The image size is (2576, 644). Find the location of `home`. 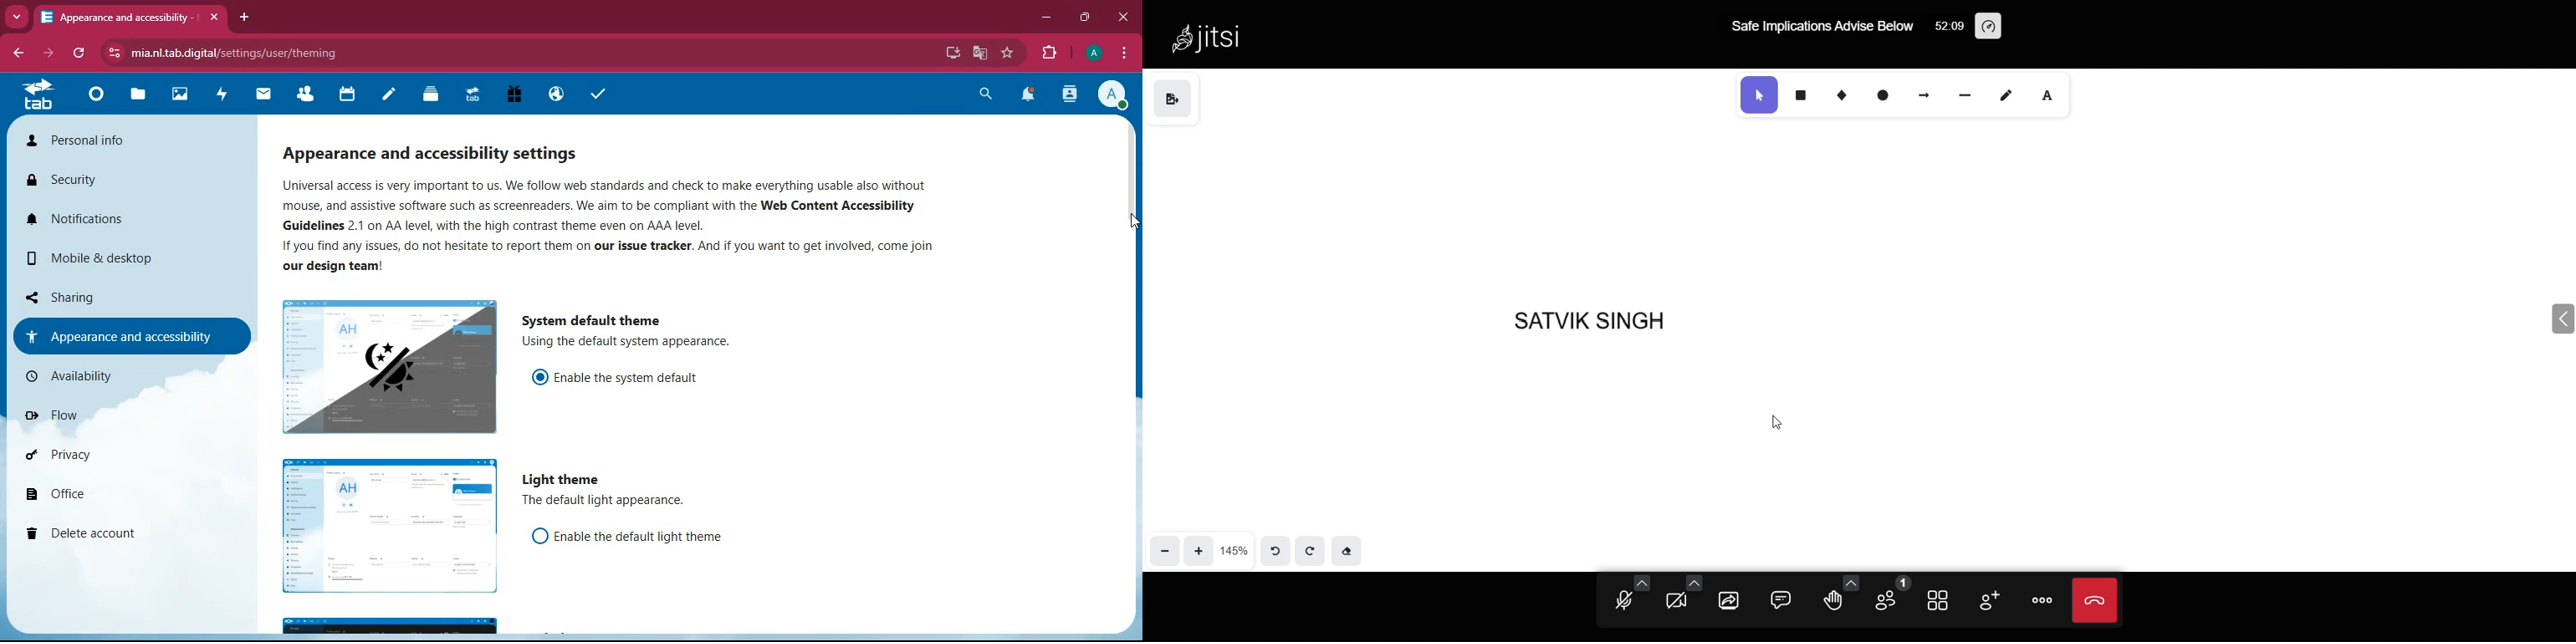

home is located at coordinates (92, 99).